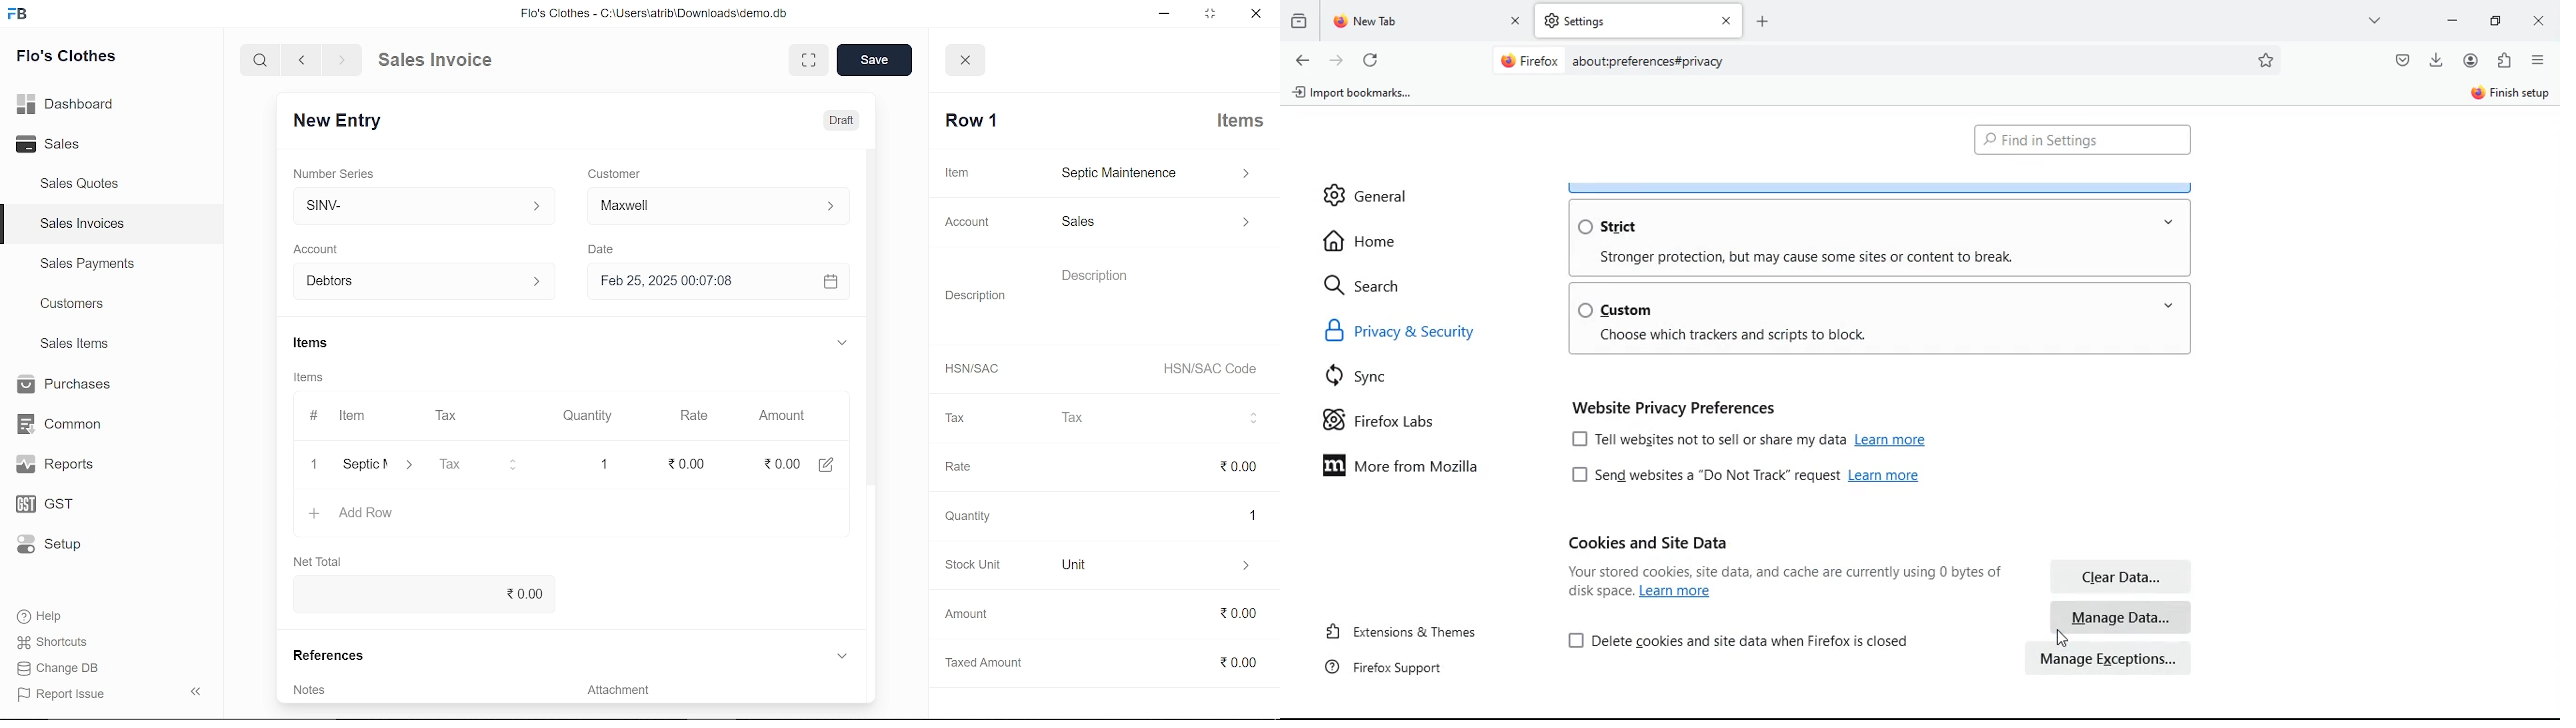  What do you see at coordinates (967, 61) in the screenshot?
I see `close` at bounding box center [967, 61].